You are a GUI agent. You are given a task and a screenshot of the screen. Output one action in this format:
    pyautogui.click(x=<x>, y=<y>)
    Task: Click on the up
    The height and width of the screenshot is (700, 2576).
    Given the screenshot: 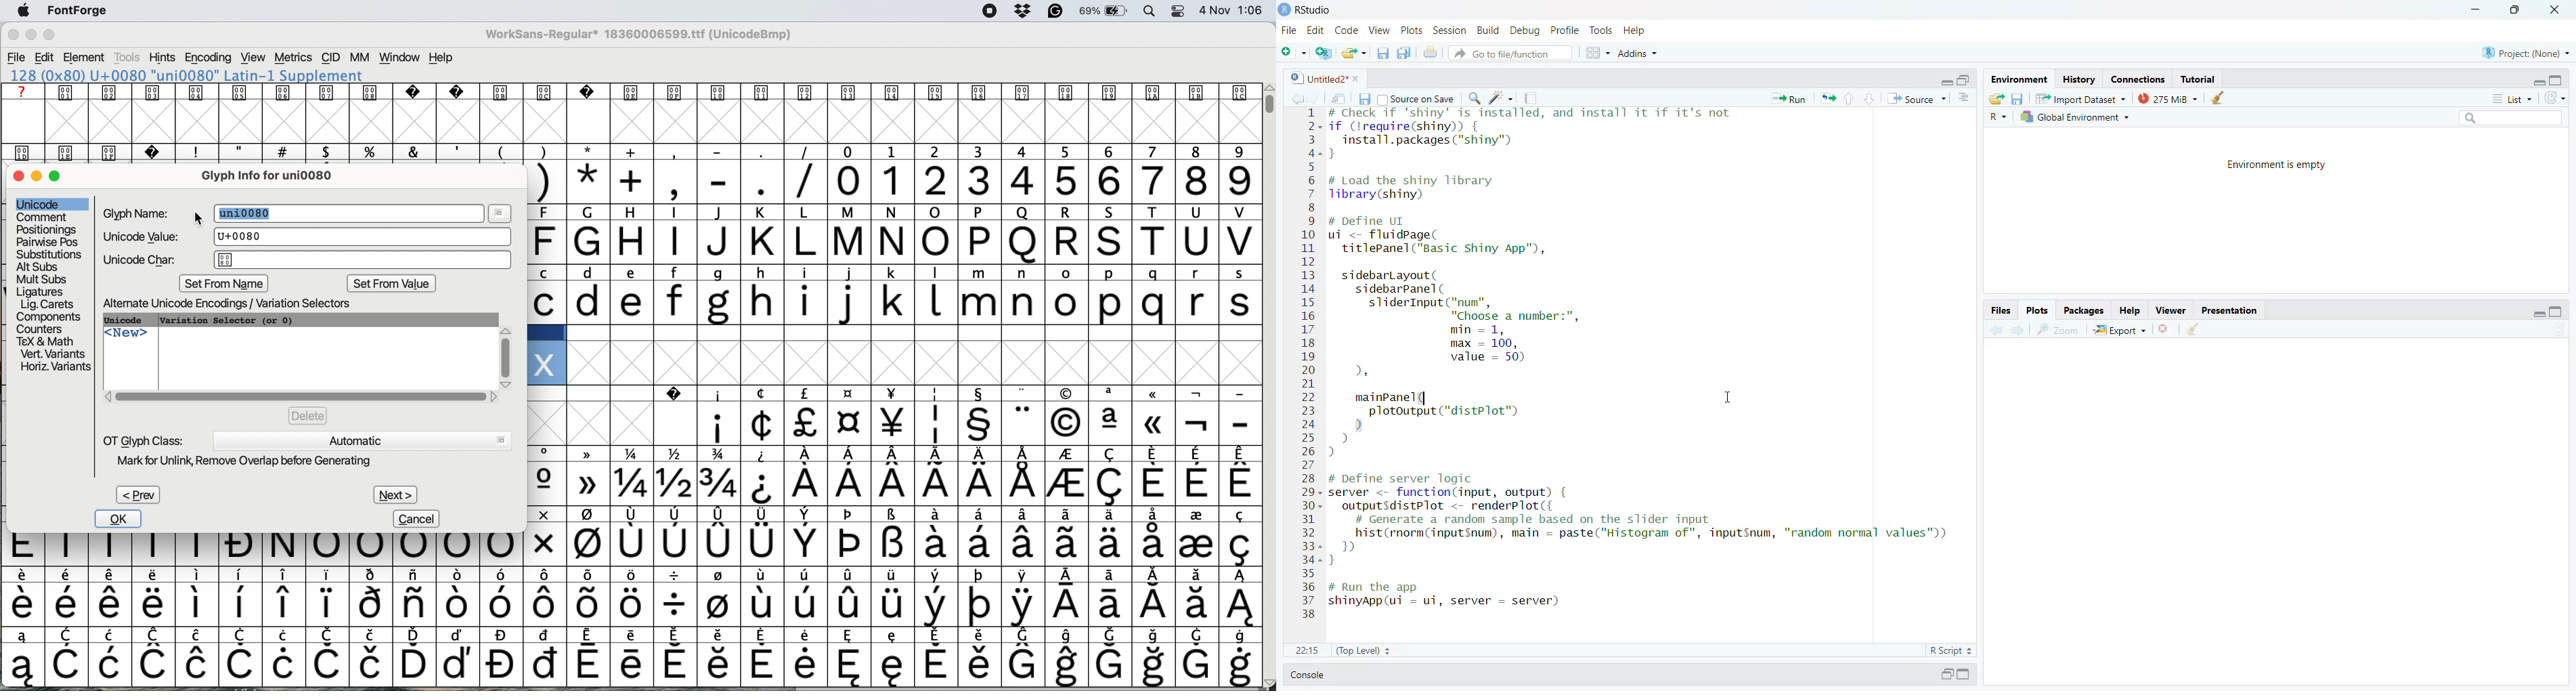 What is the action you would take?
    pyautogui.click(x=1850, y=99)
    